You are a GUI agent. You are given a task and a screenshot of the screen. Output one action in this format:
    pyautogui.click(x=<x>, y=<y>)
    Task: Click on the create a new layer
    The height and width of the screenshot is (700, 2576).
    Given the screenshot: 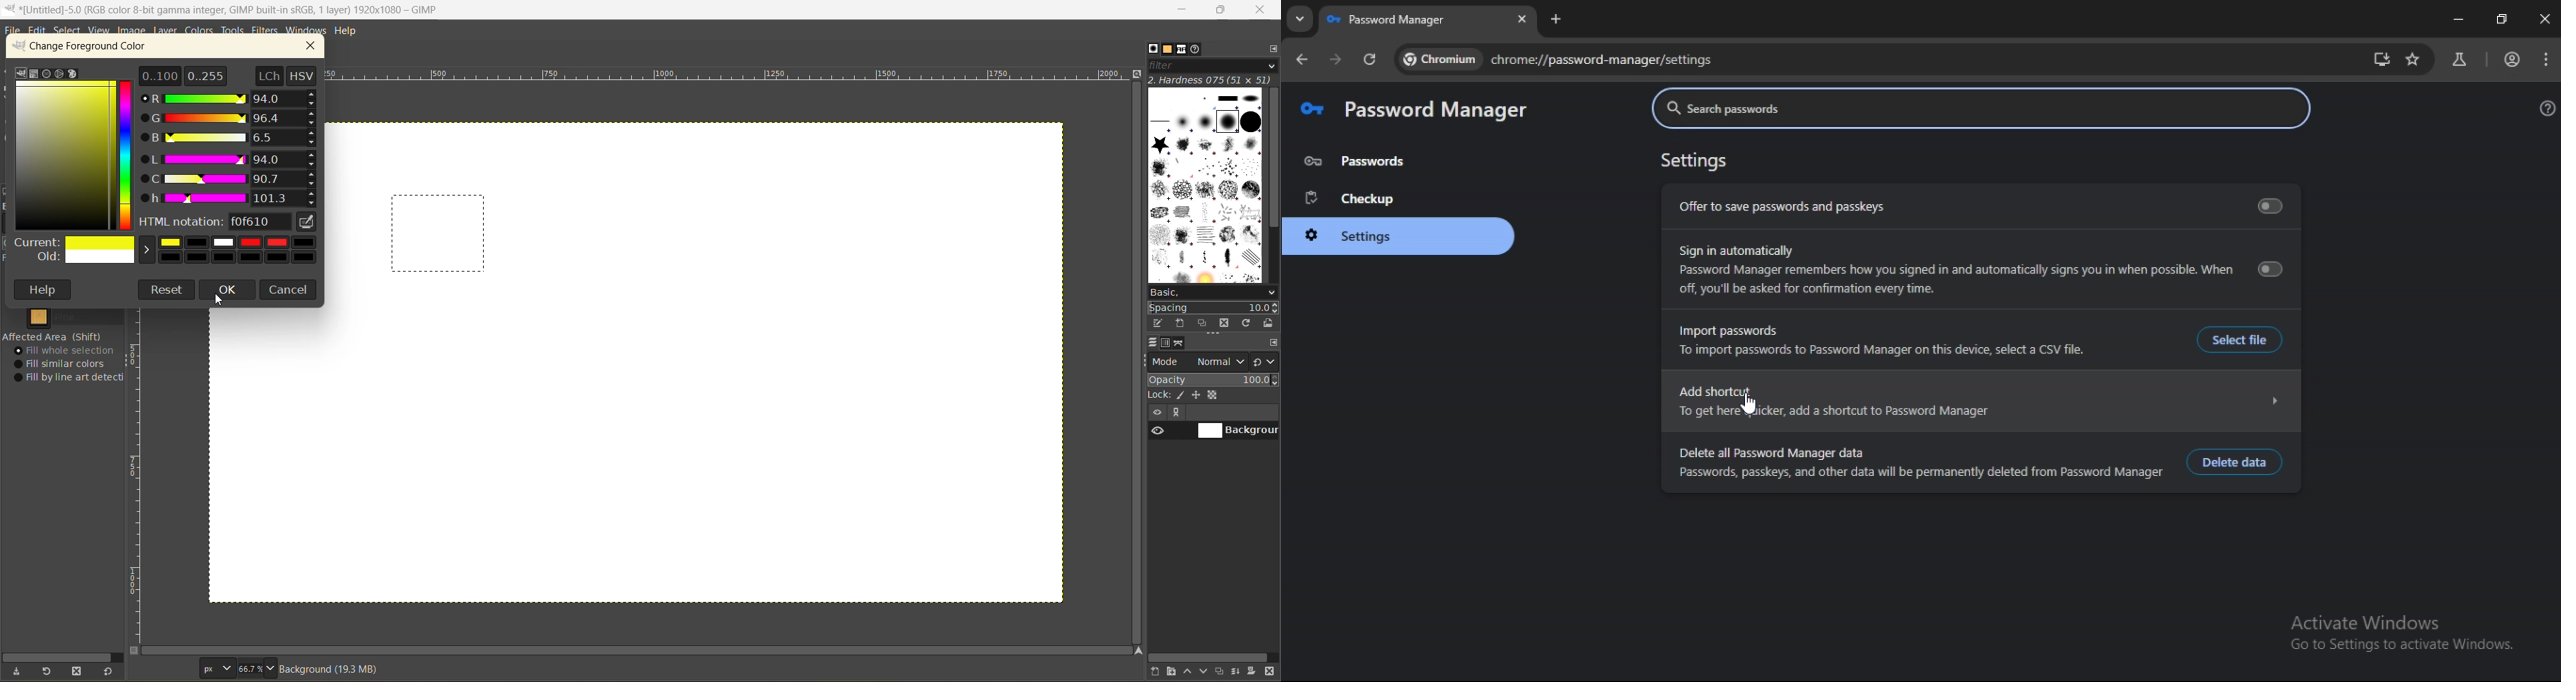 What is the action you would take?
    pyautogui.click(x=1156, y=672)
    